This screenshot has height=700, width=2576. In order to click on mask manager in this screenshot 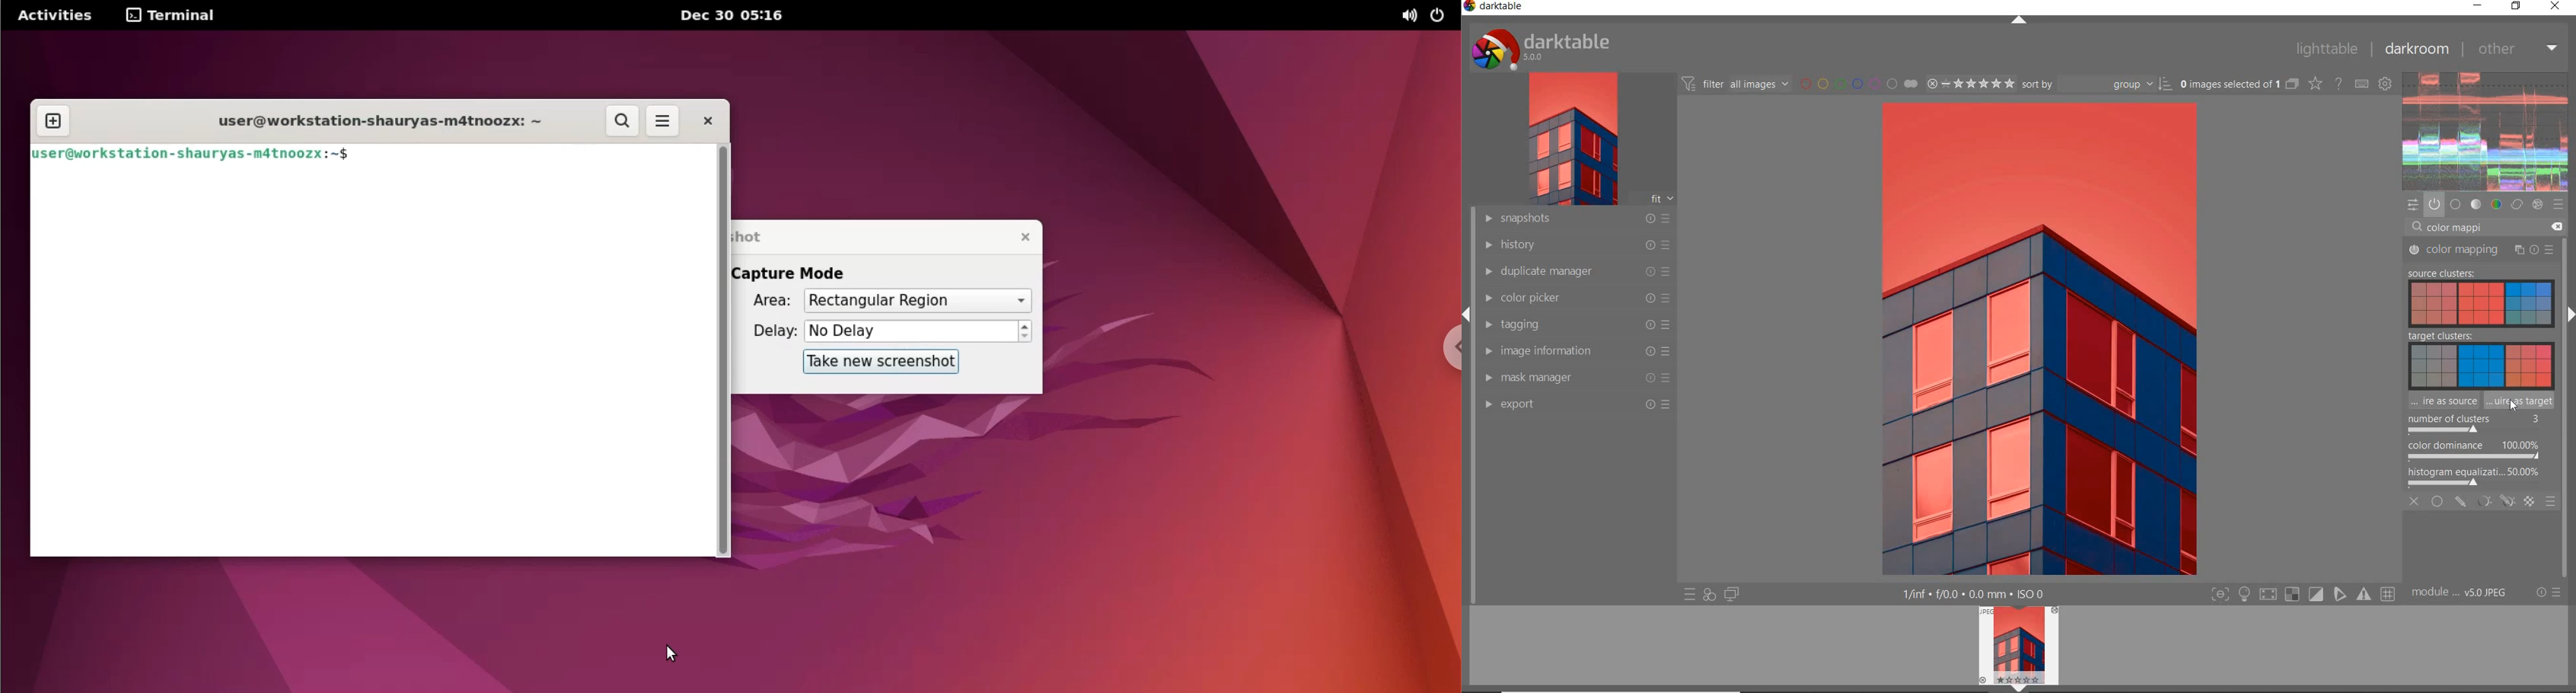, I will do `click(1578, 378)`.